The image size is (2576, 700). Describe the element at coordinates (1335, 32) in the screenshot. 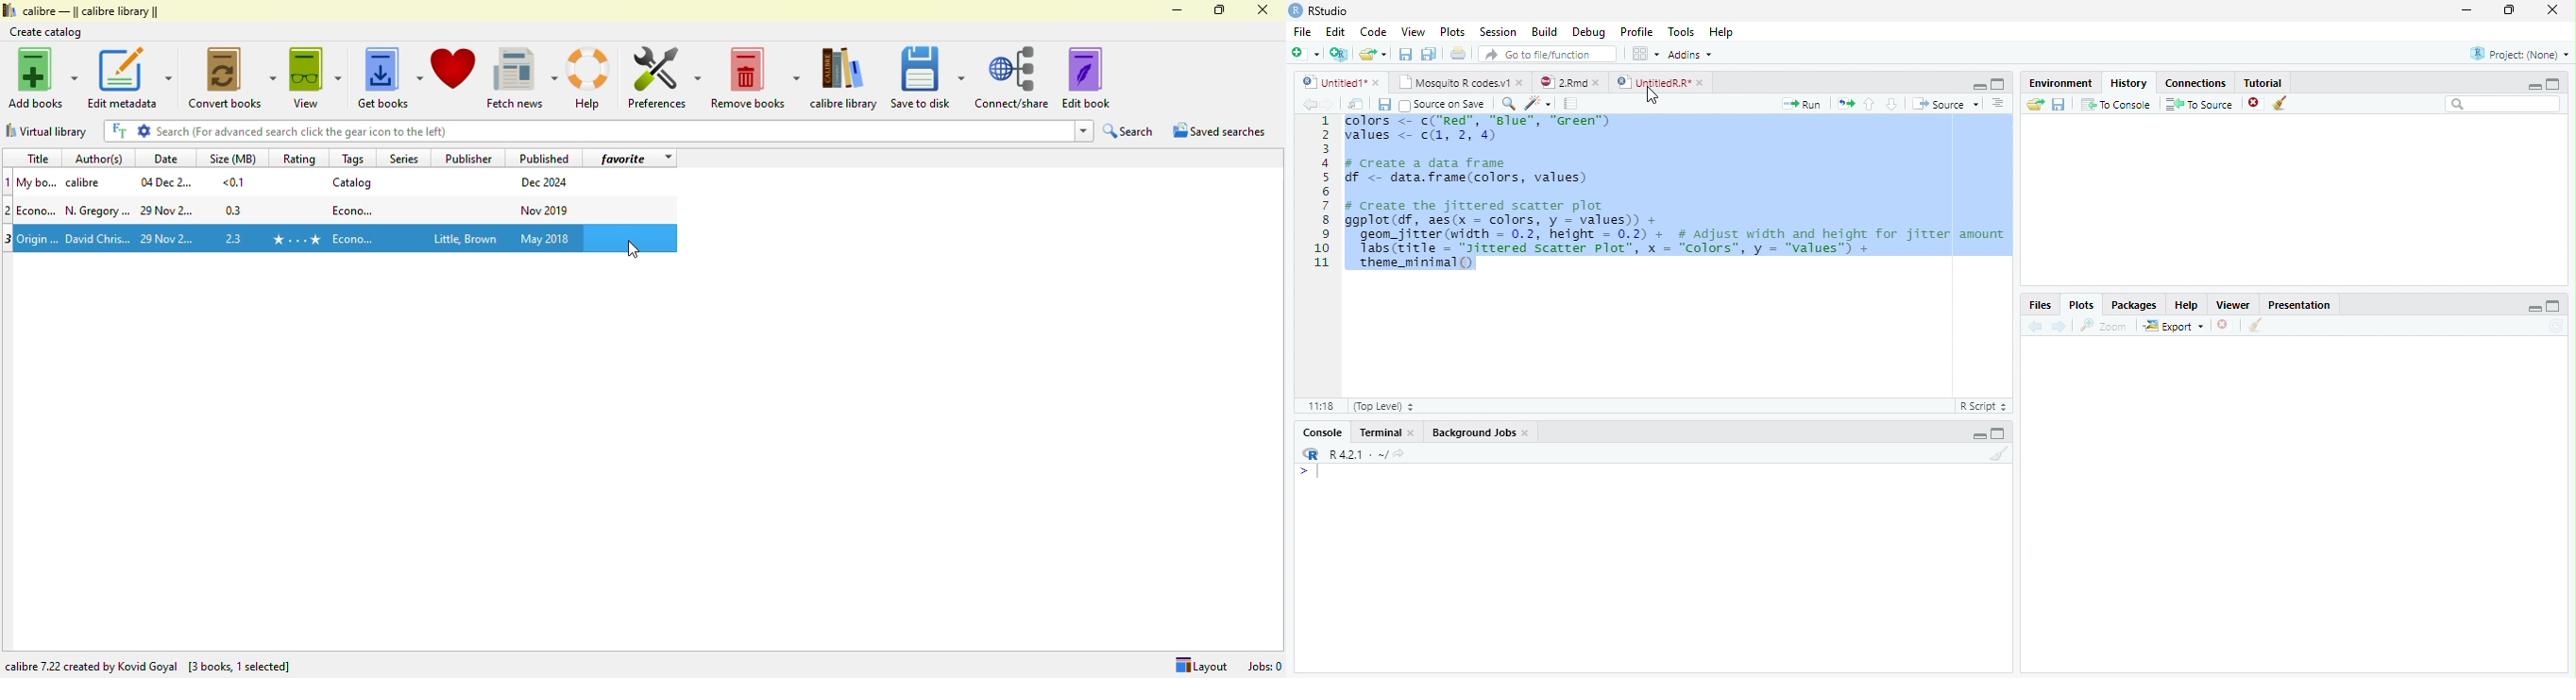

I see `Edit` at that location.